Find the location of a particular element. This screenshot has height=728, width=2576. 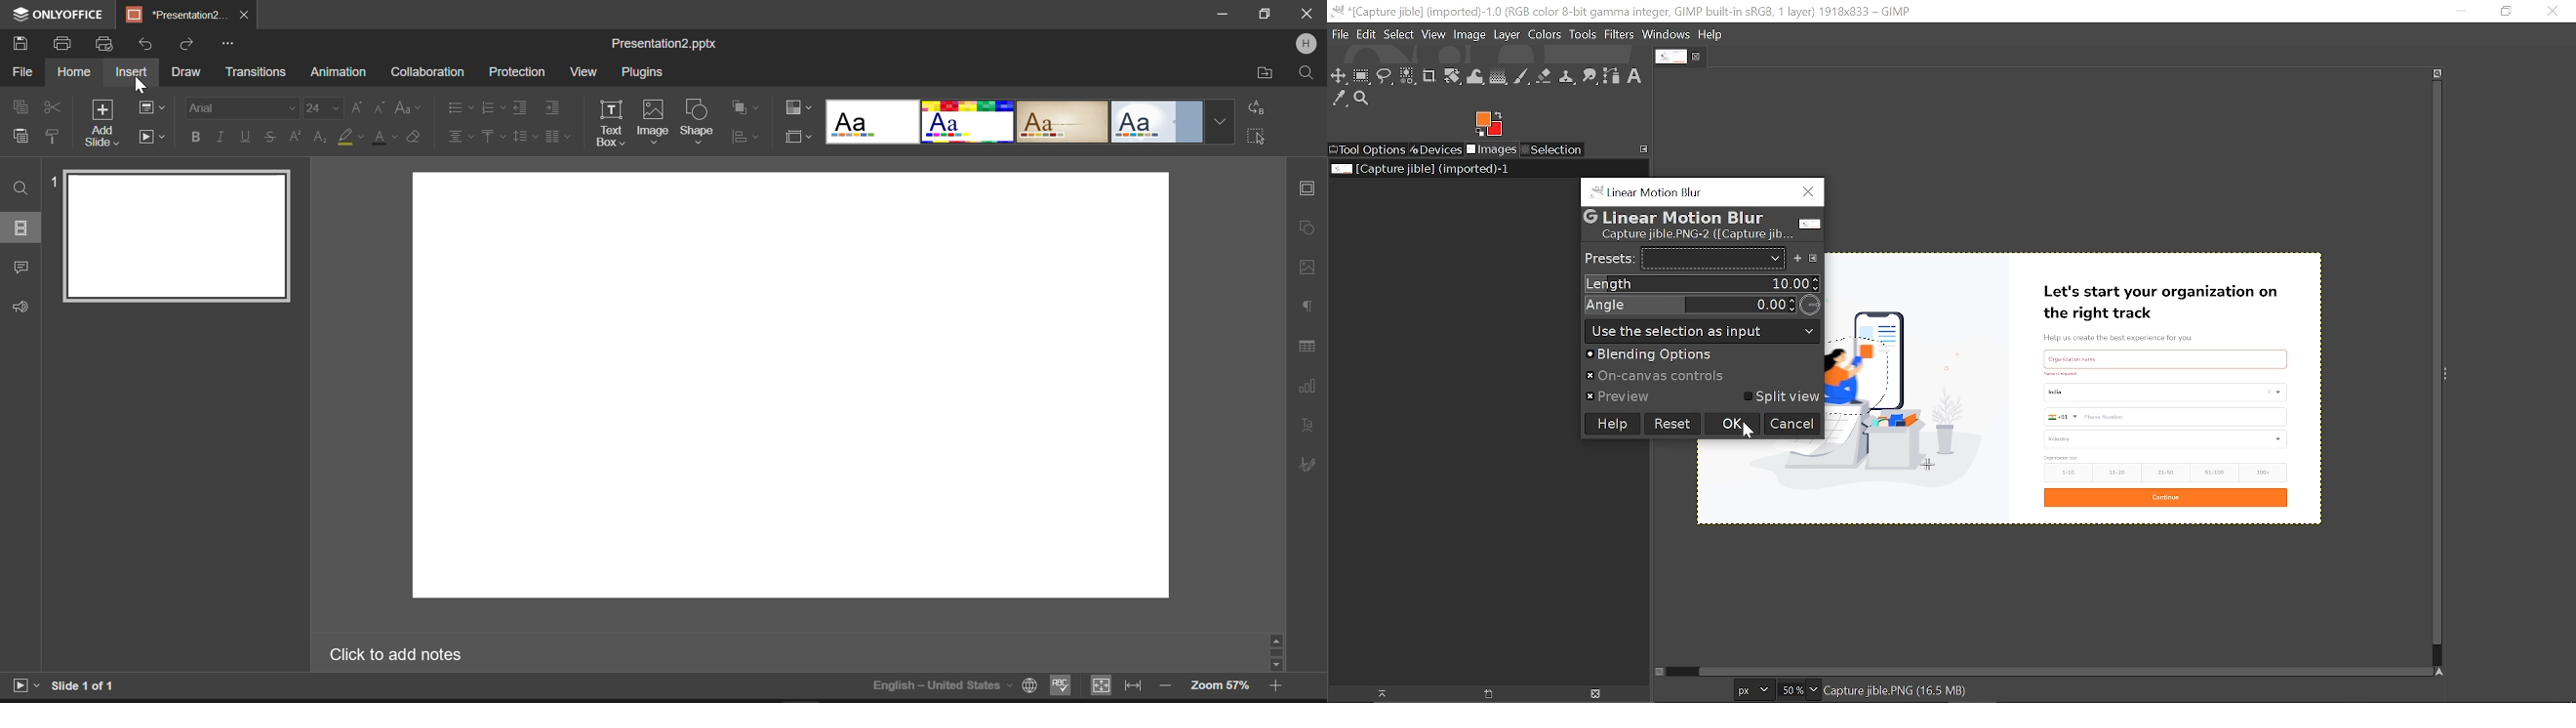

Start Slideshow is located at coordinates (155, 136).